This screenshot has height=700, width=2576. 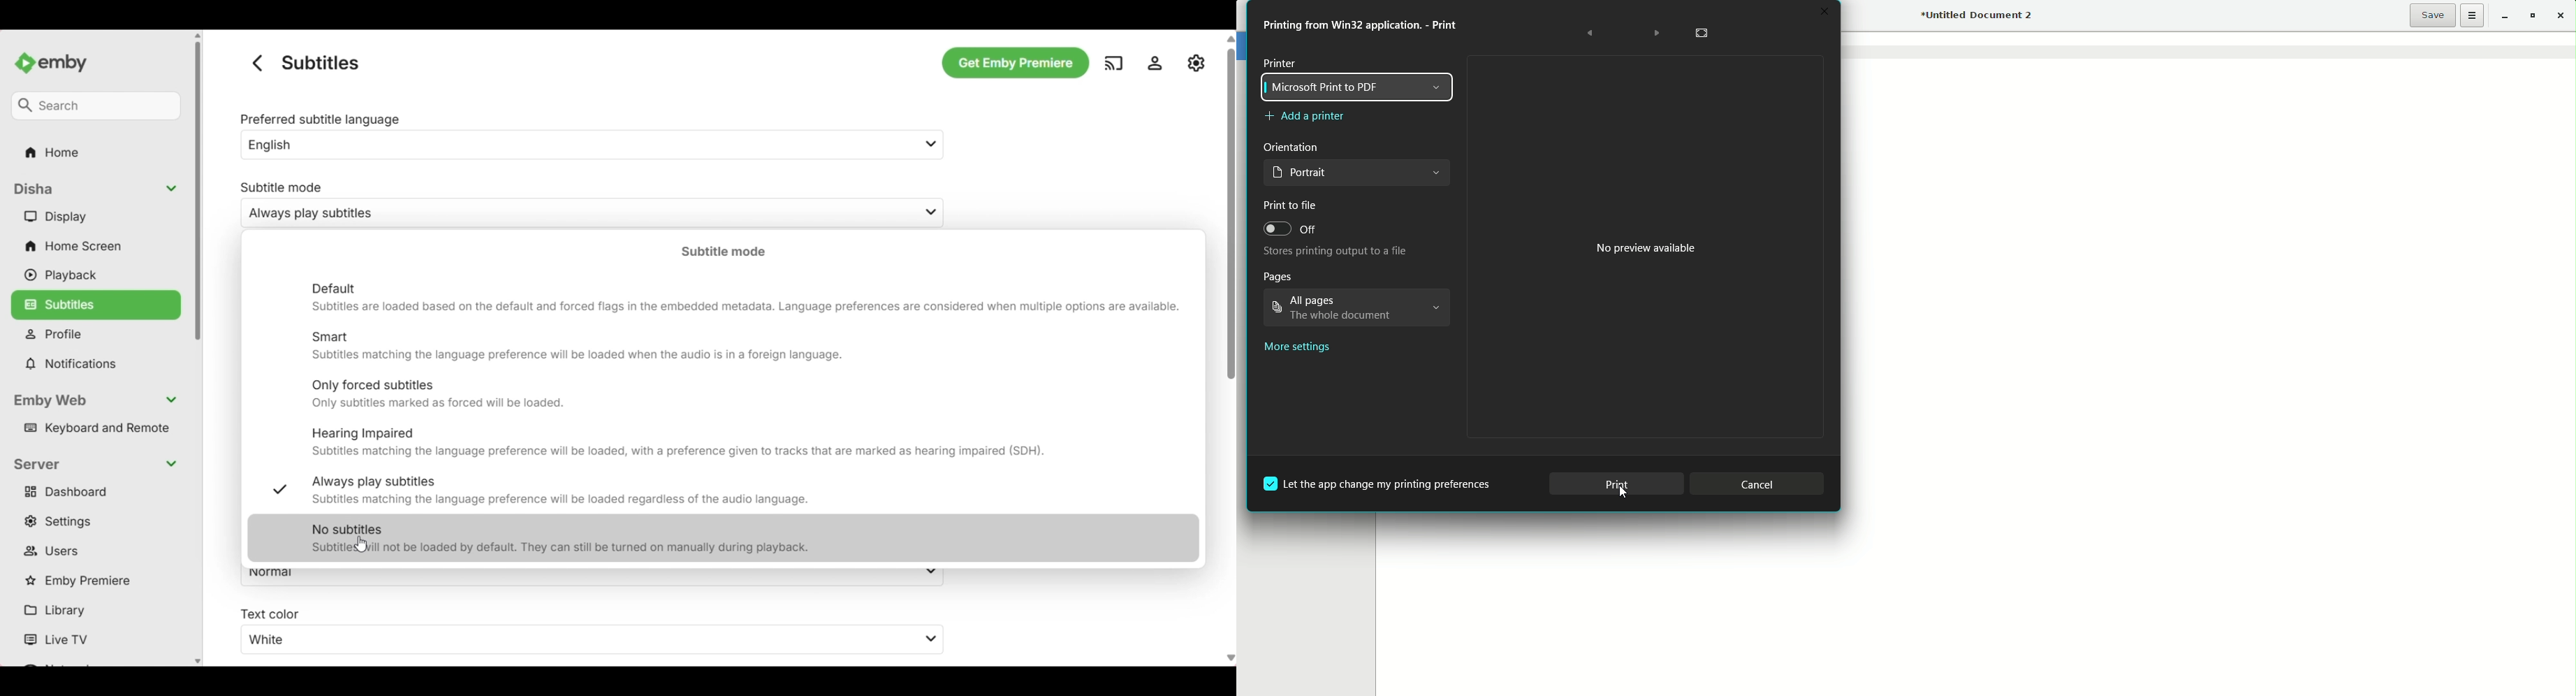 I want to click on Toggle off, so click(x=1290, y=232).